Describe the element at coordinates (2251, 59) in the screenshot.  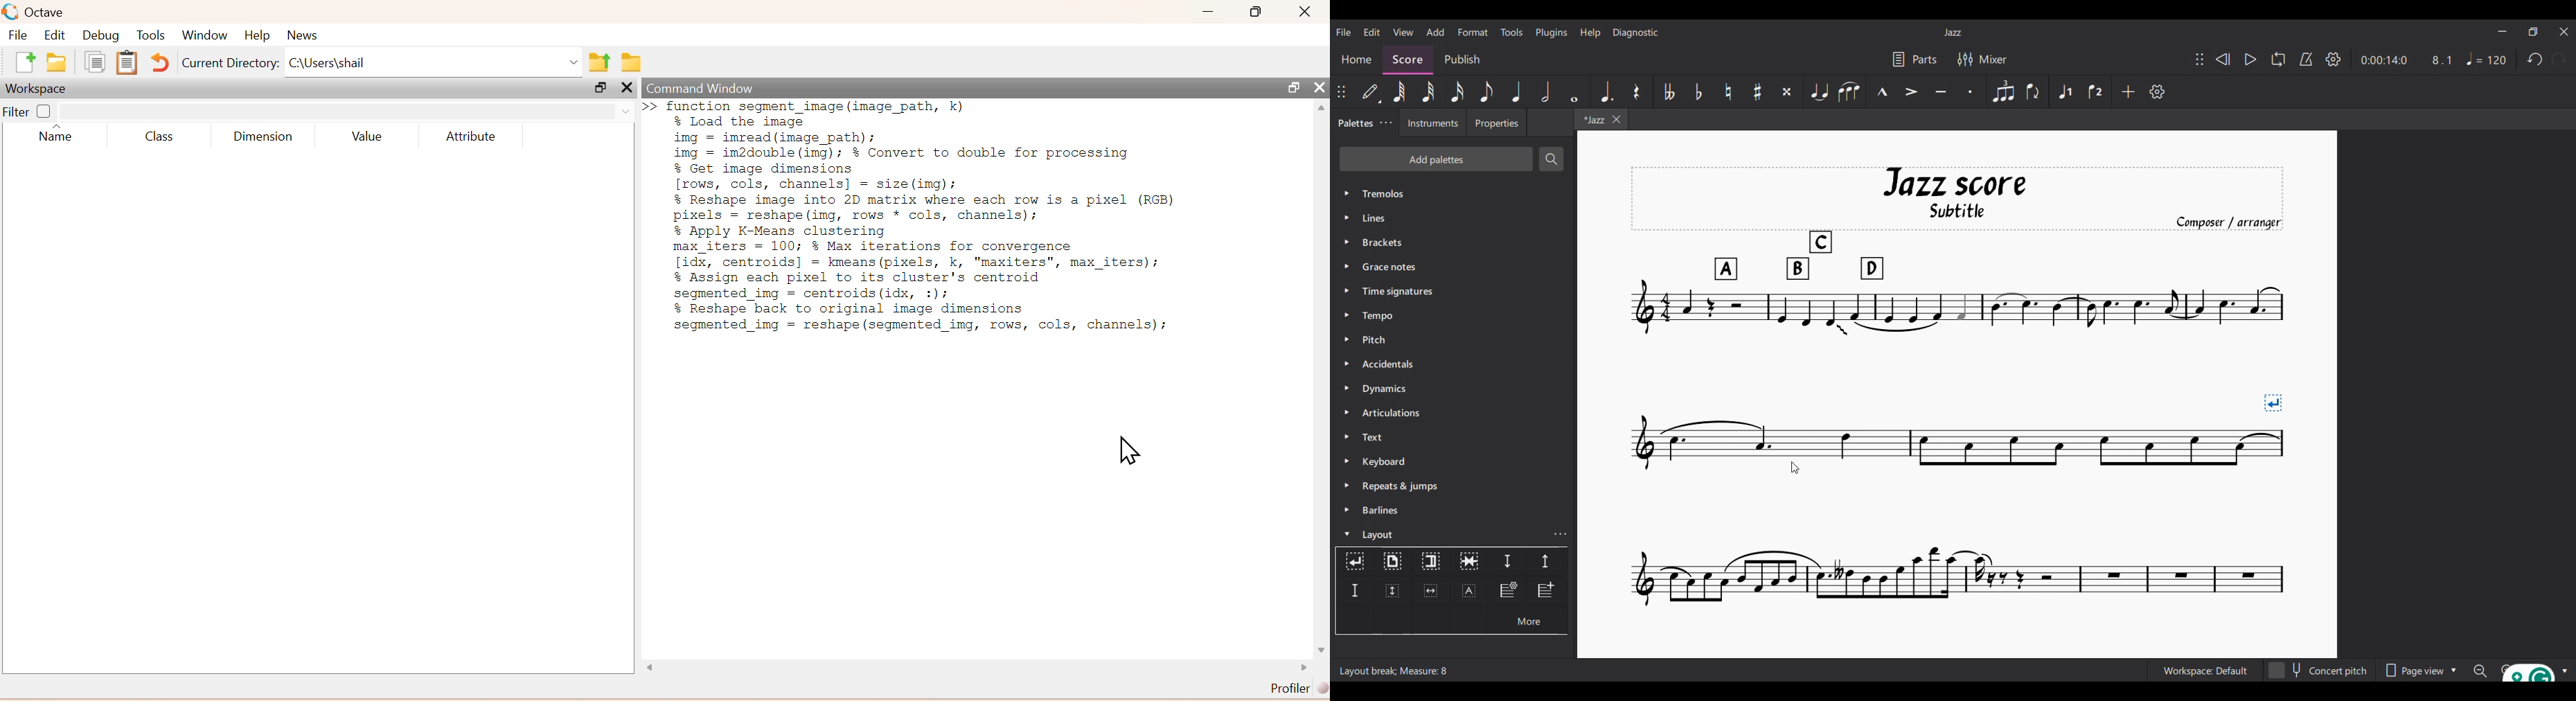
I see `Play` at that location.